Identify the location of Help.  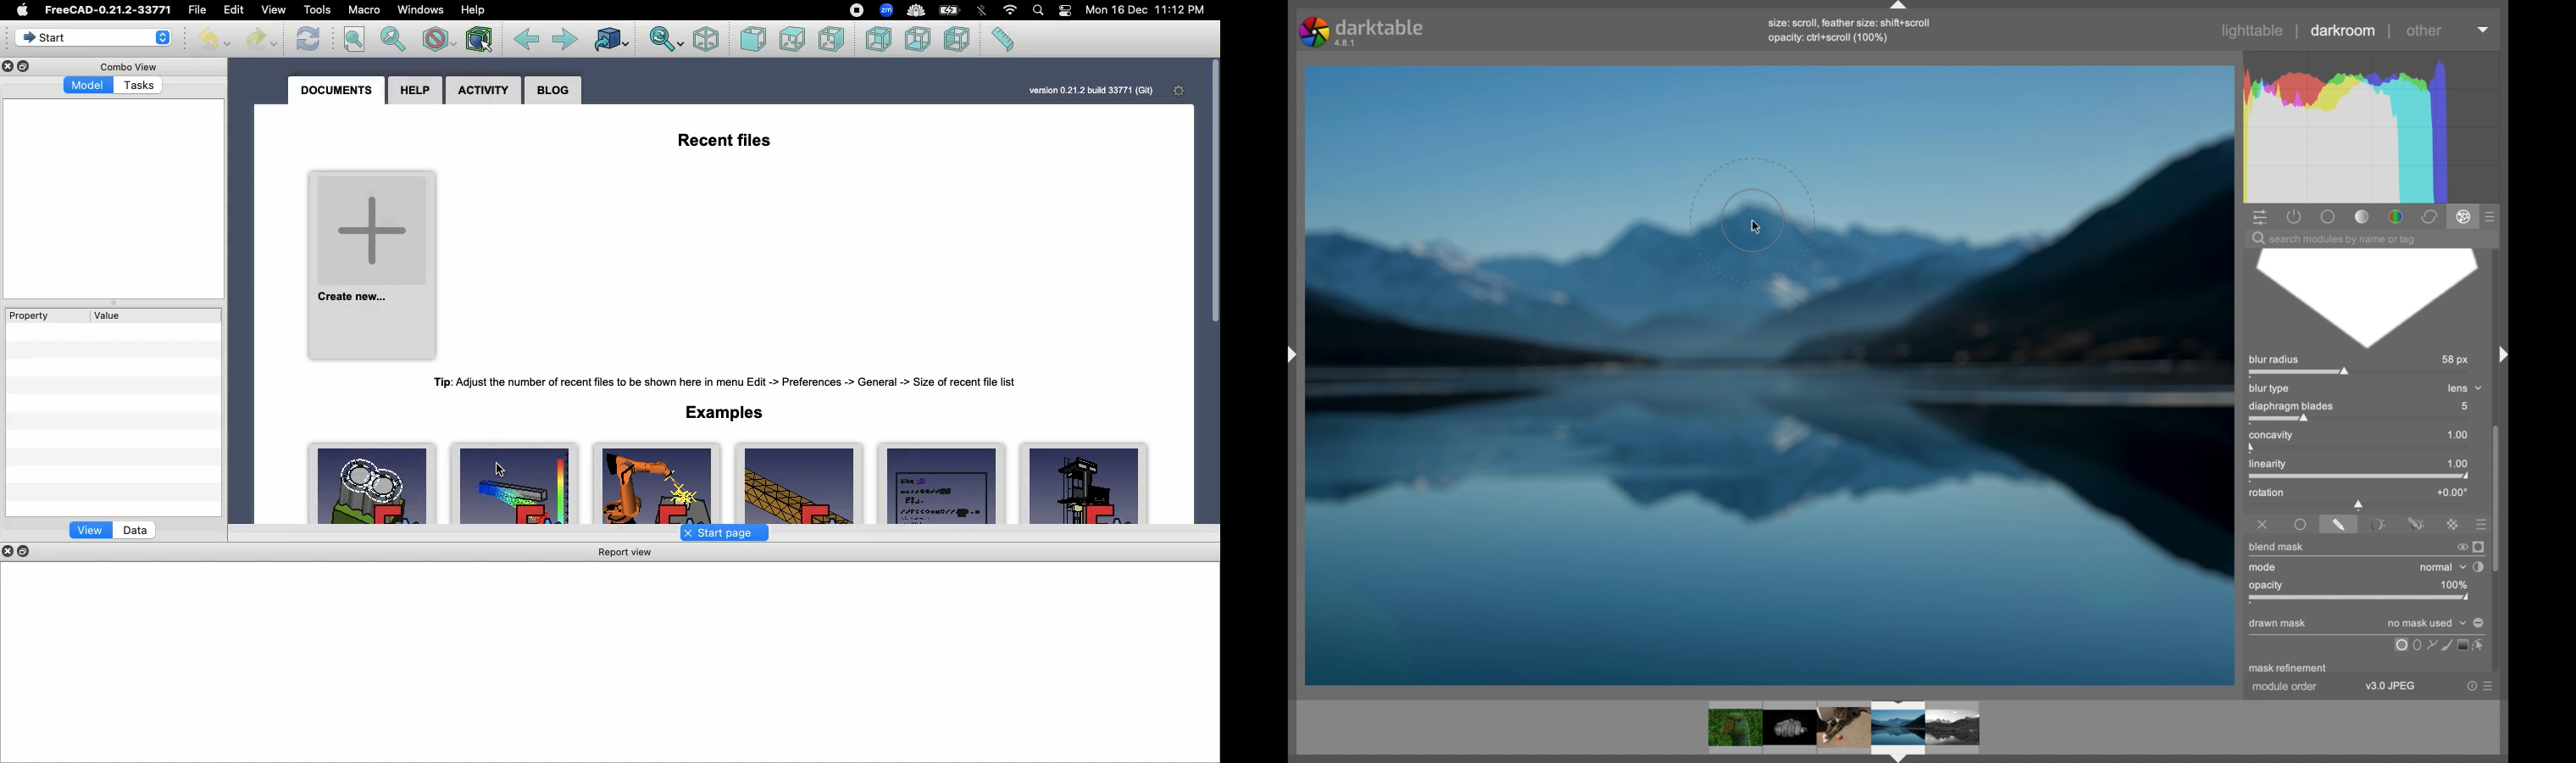
(415, 91).